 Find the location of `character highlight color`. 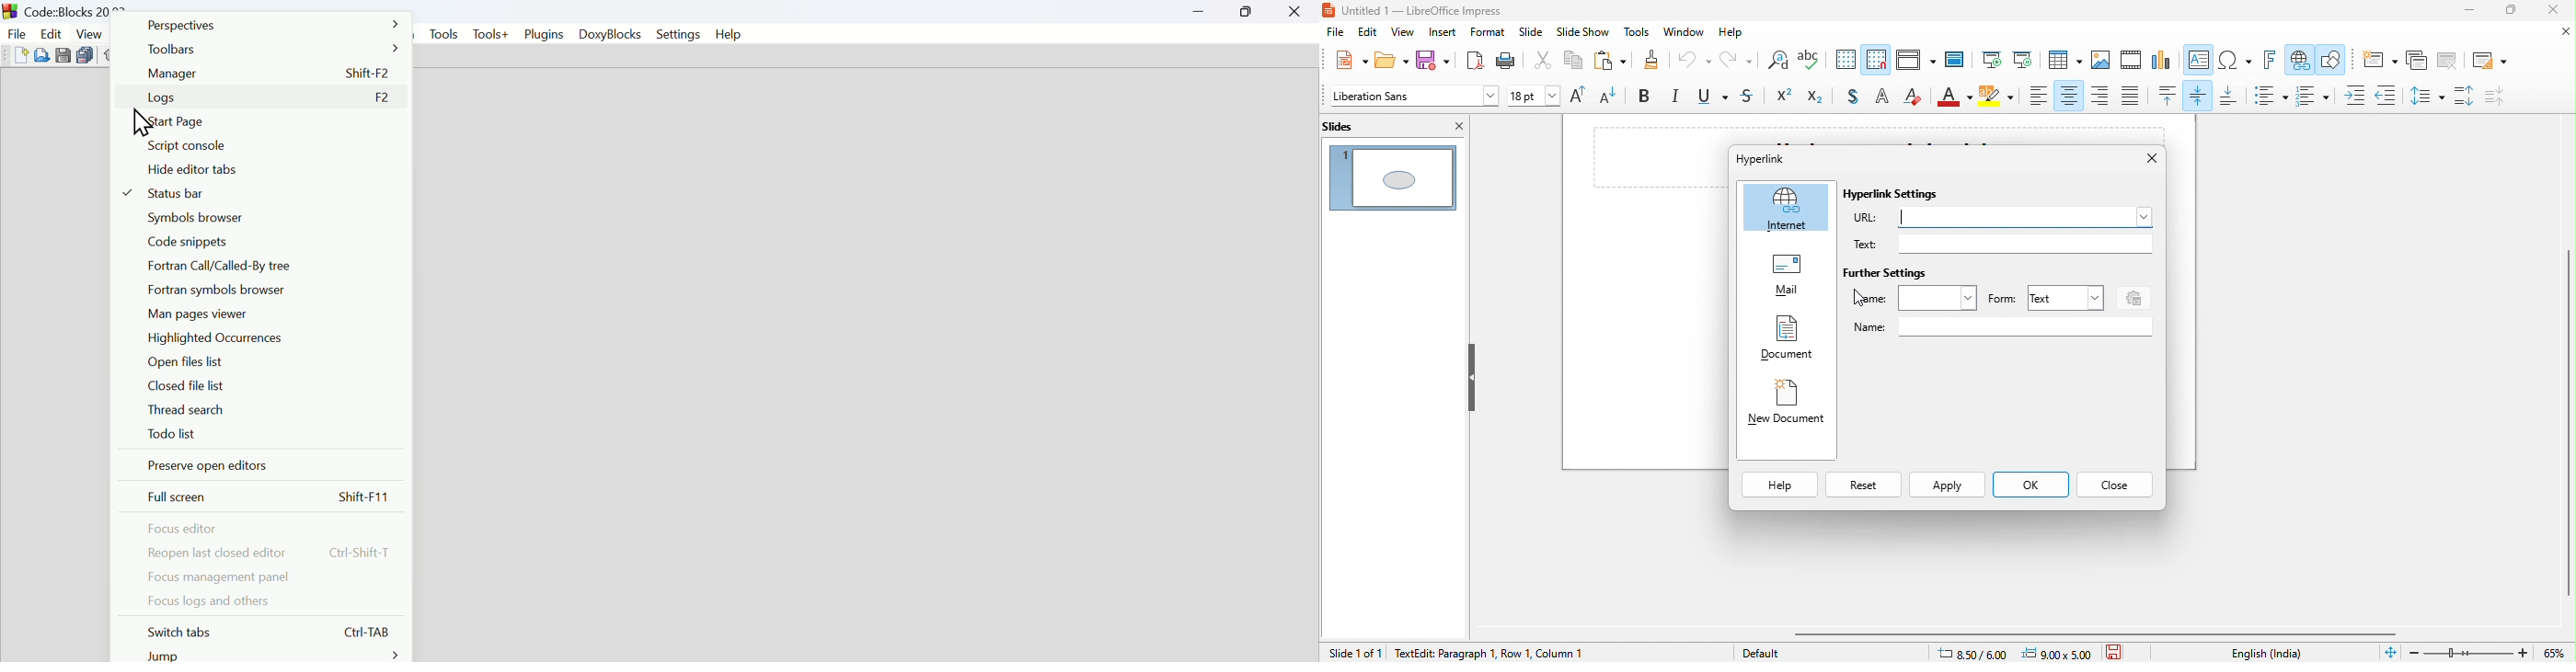

character highlight color is located at coordinates (1998, 98).